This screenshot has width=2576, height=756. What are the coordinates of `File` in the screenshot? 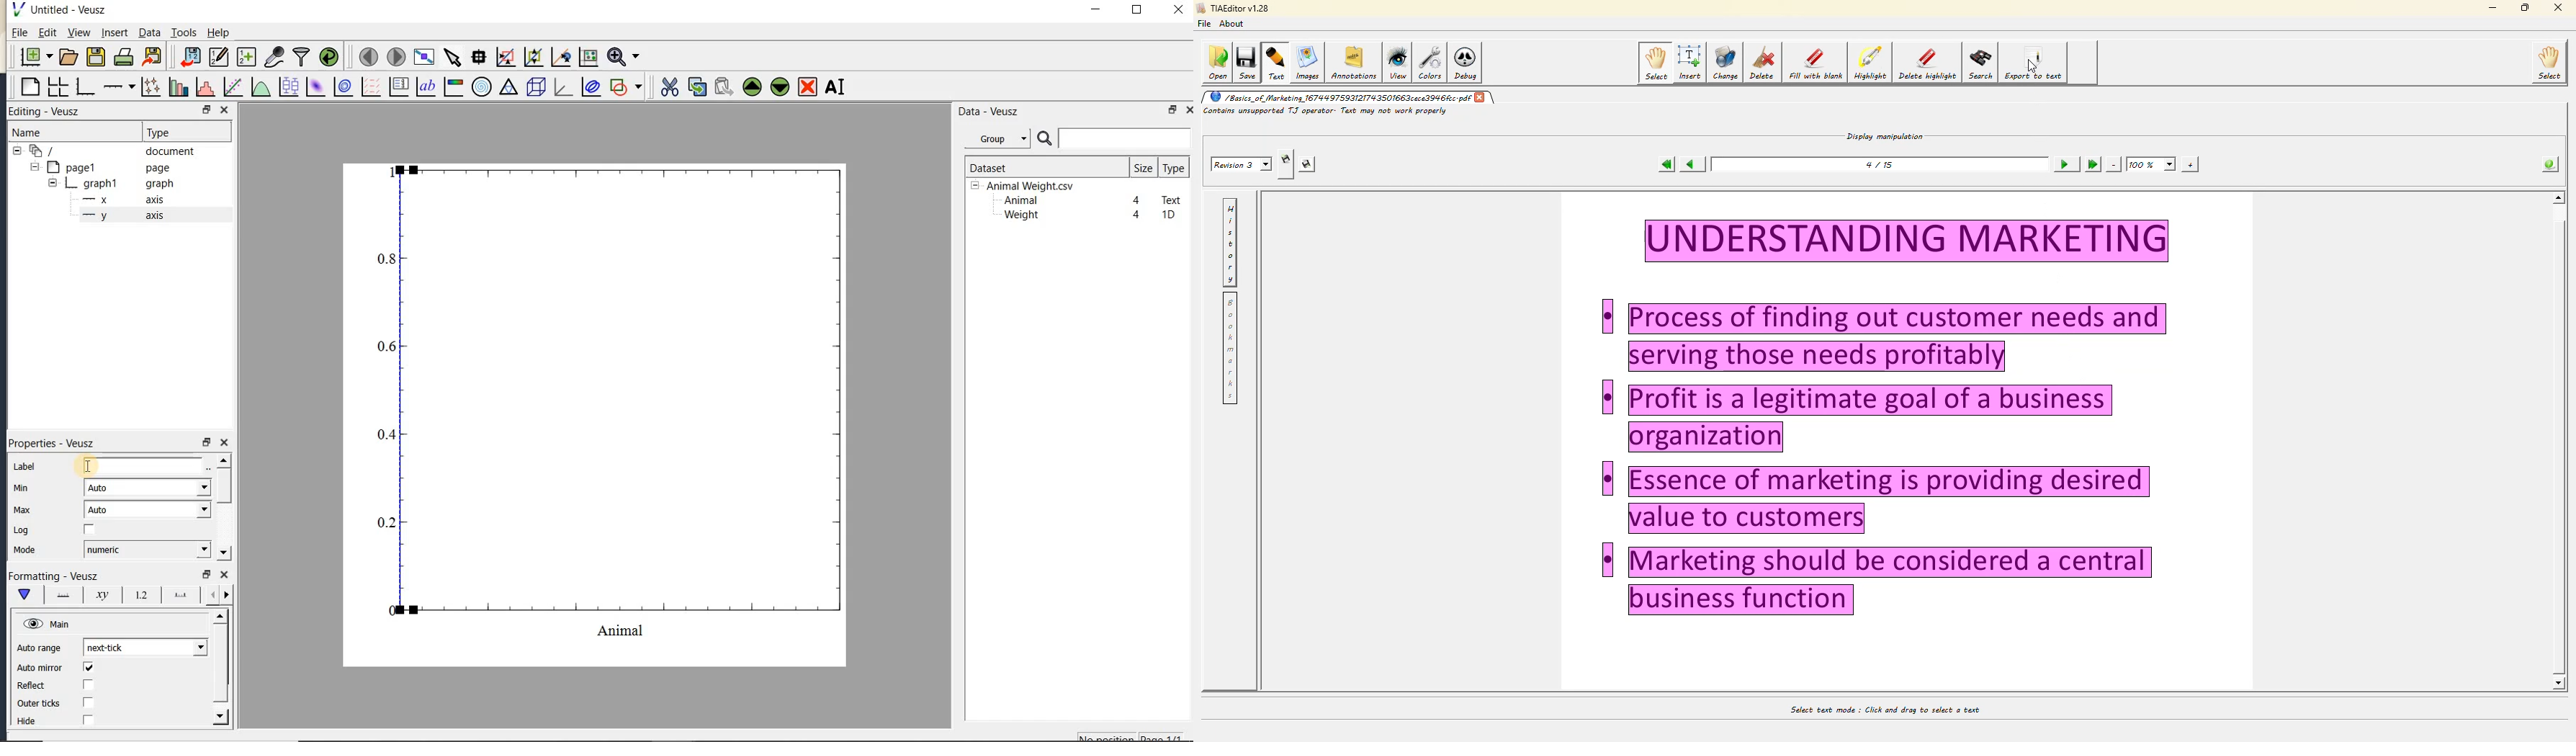 It's located at (20, 33).